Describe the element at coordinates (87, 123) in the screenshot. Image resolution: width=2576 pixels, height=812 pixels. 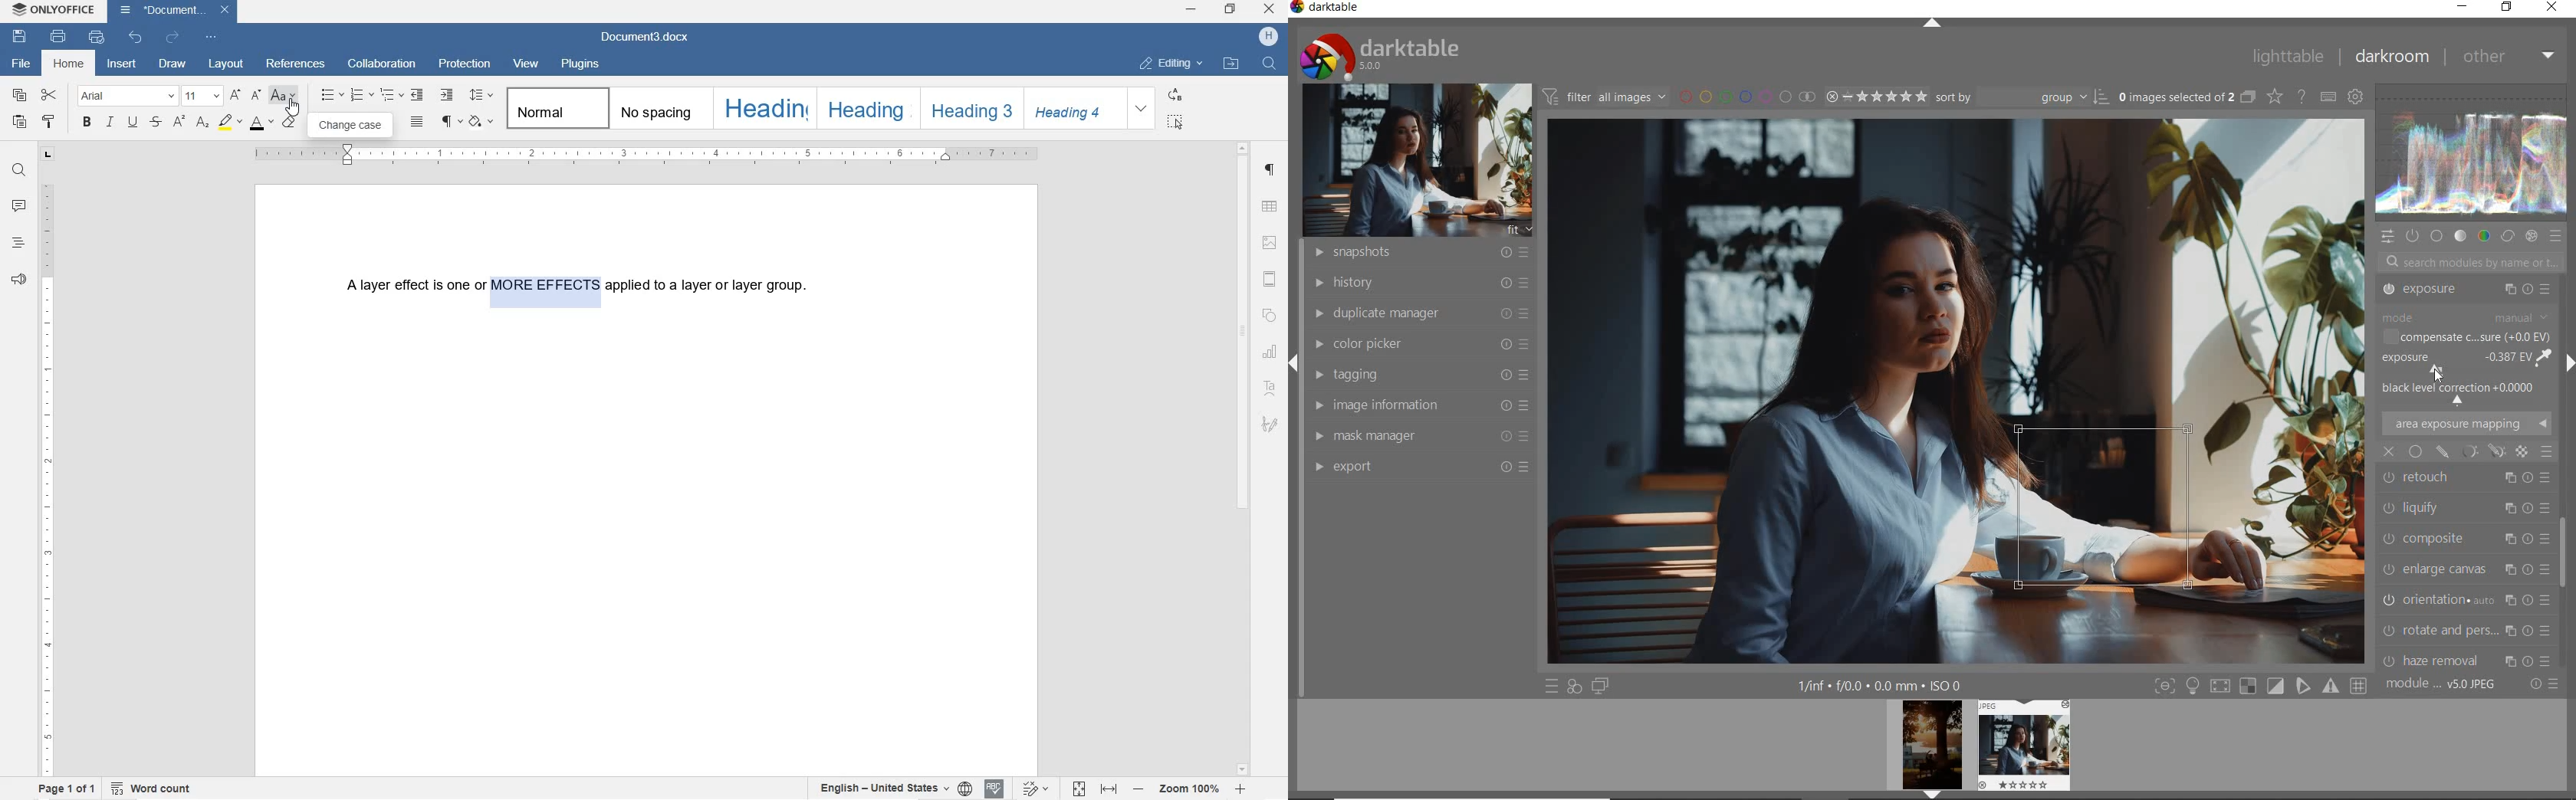
I see `BOLD` at that location.